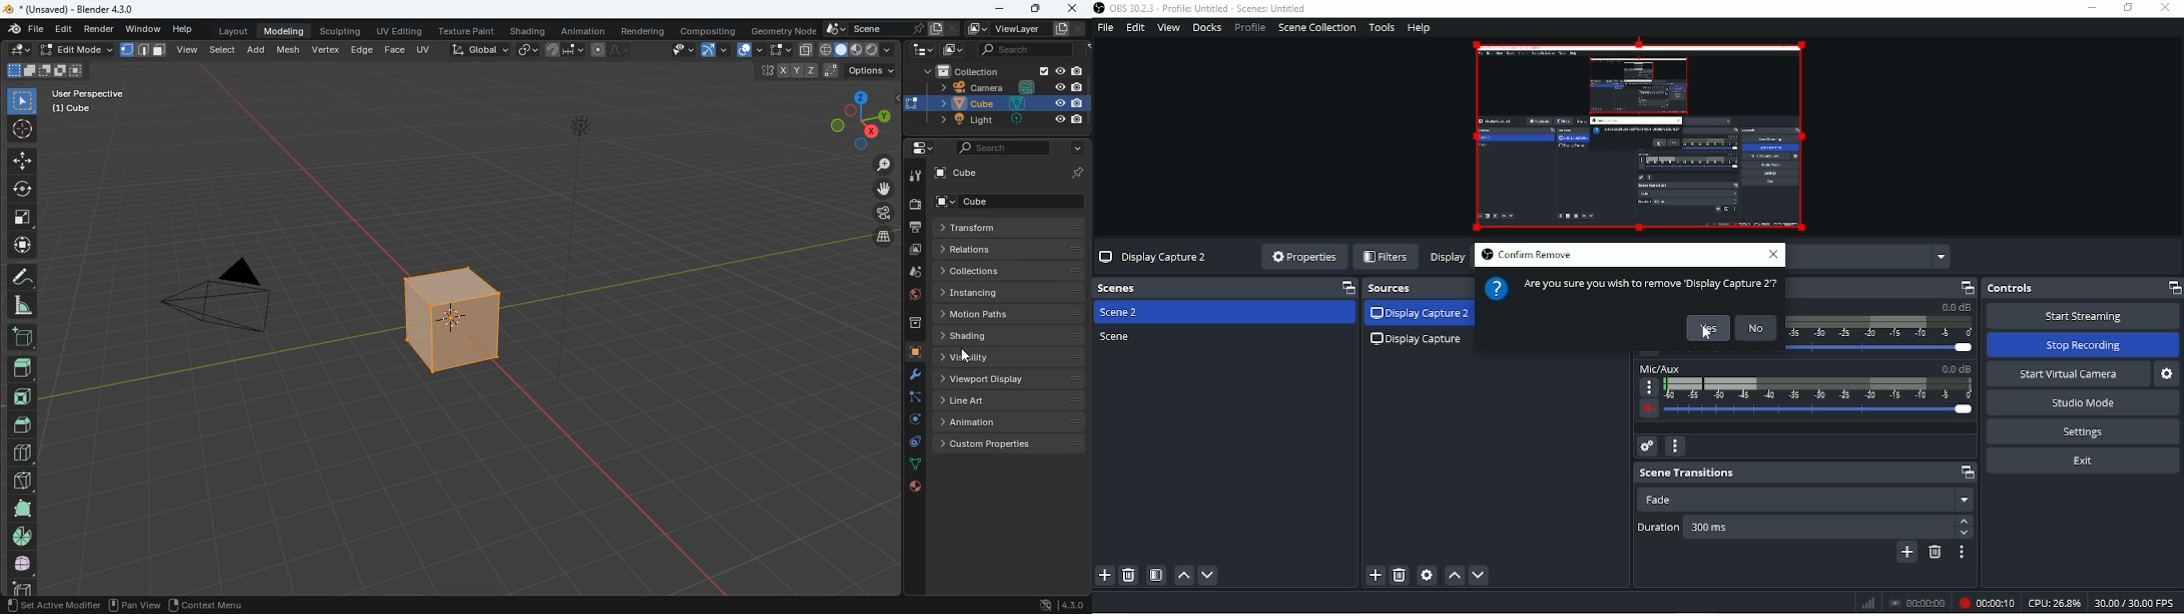  Describe the element at coordinates (1249, 28) in the screenshot. I see `Profile` at that location.